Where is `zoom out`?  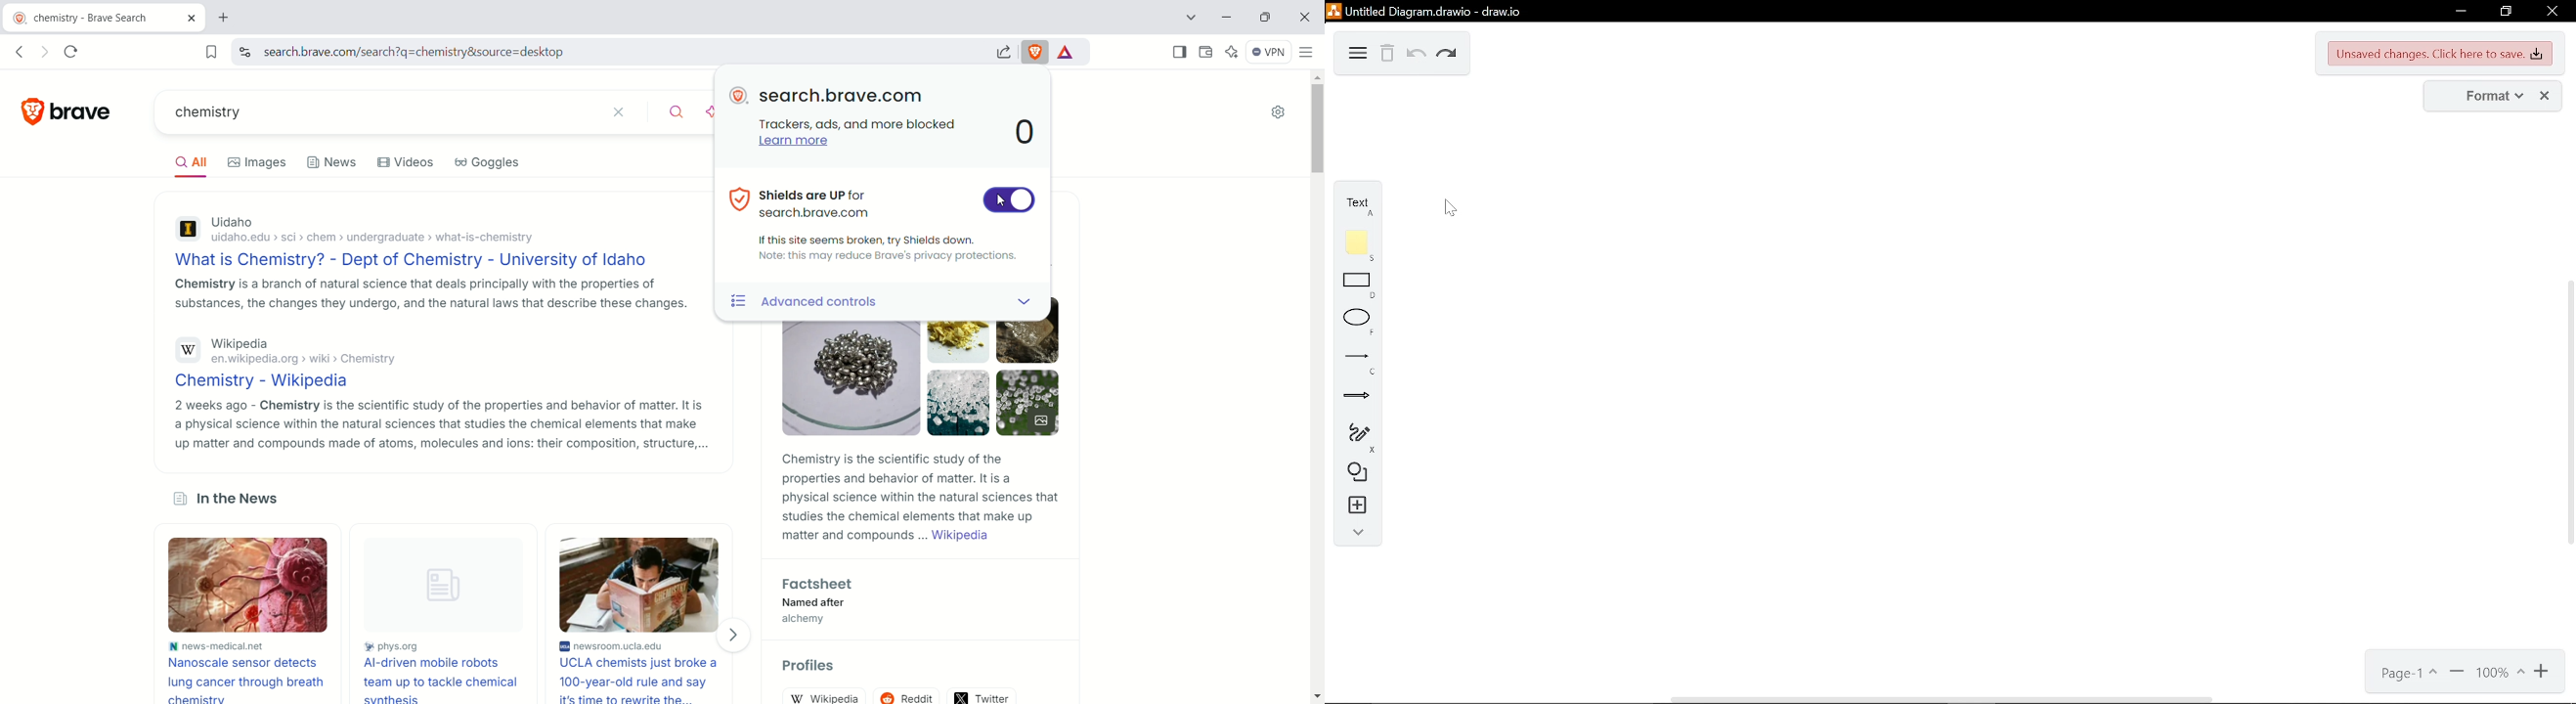
zoom out is located at coordinates (2458, 675).